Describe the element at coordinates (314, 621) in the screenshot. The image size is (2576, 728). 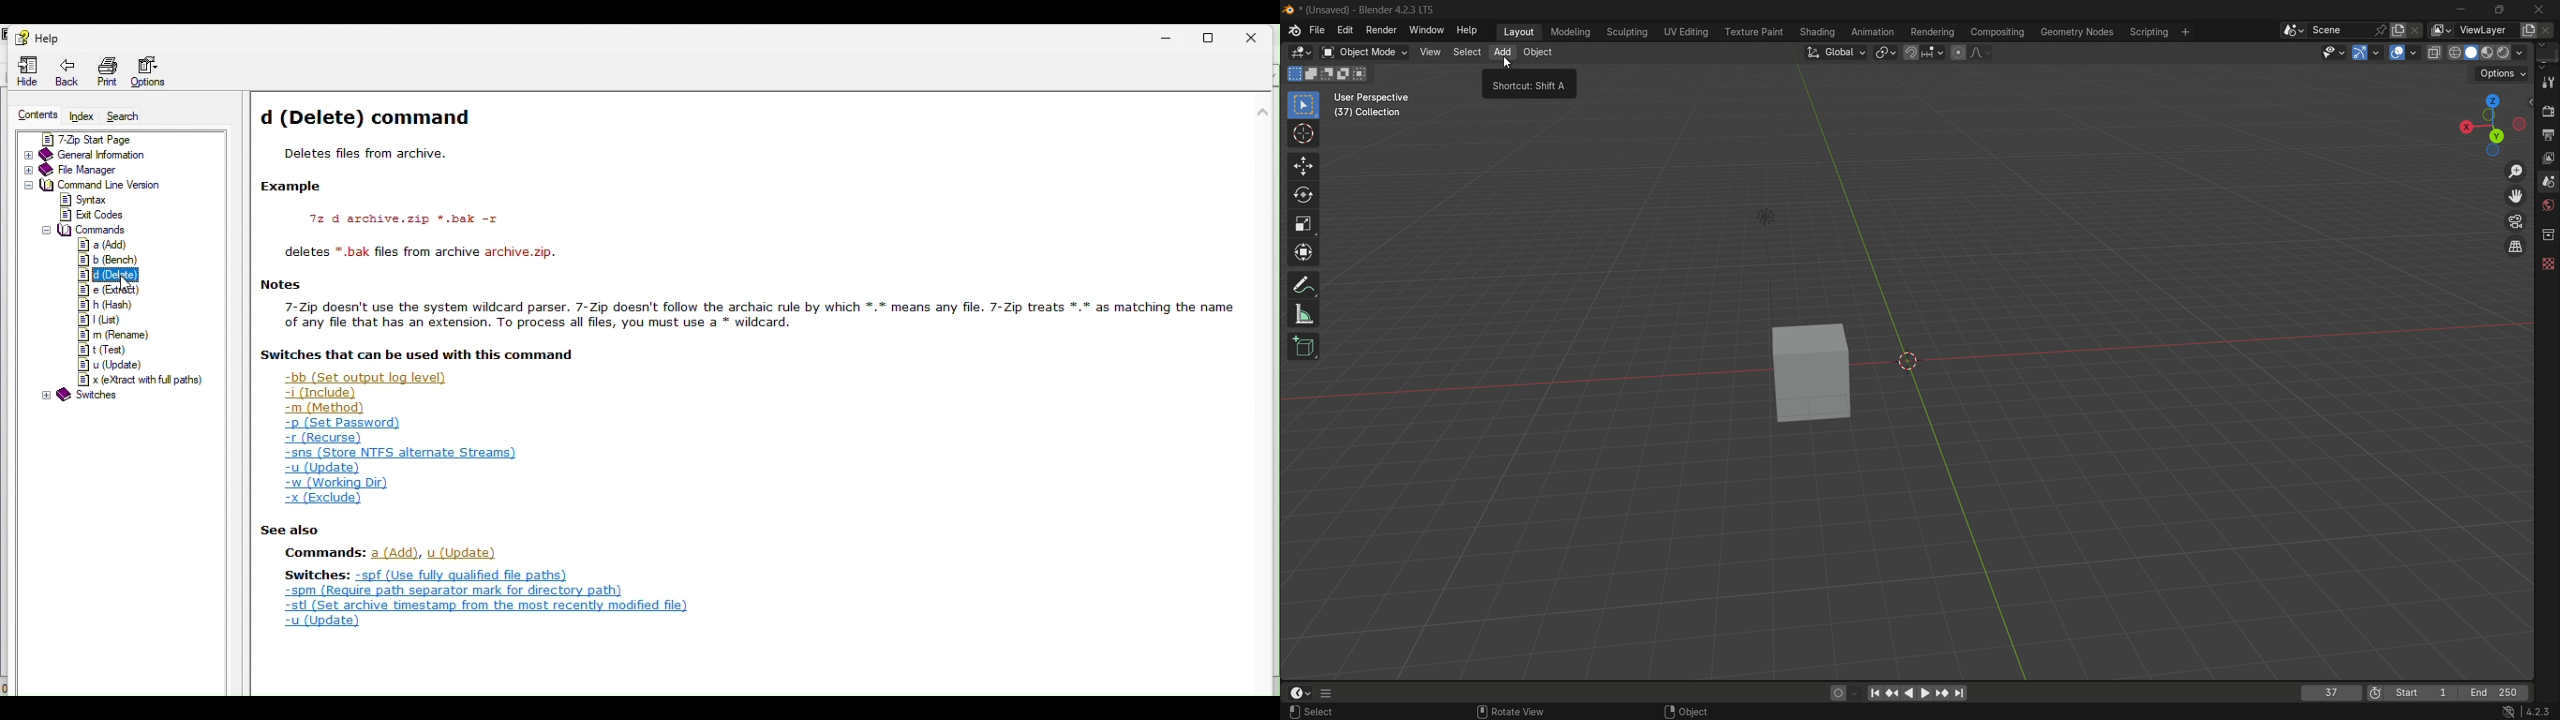
I see `u (Update)` at that location.